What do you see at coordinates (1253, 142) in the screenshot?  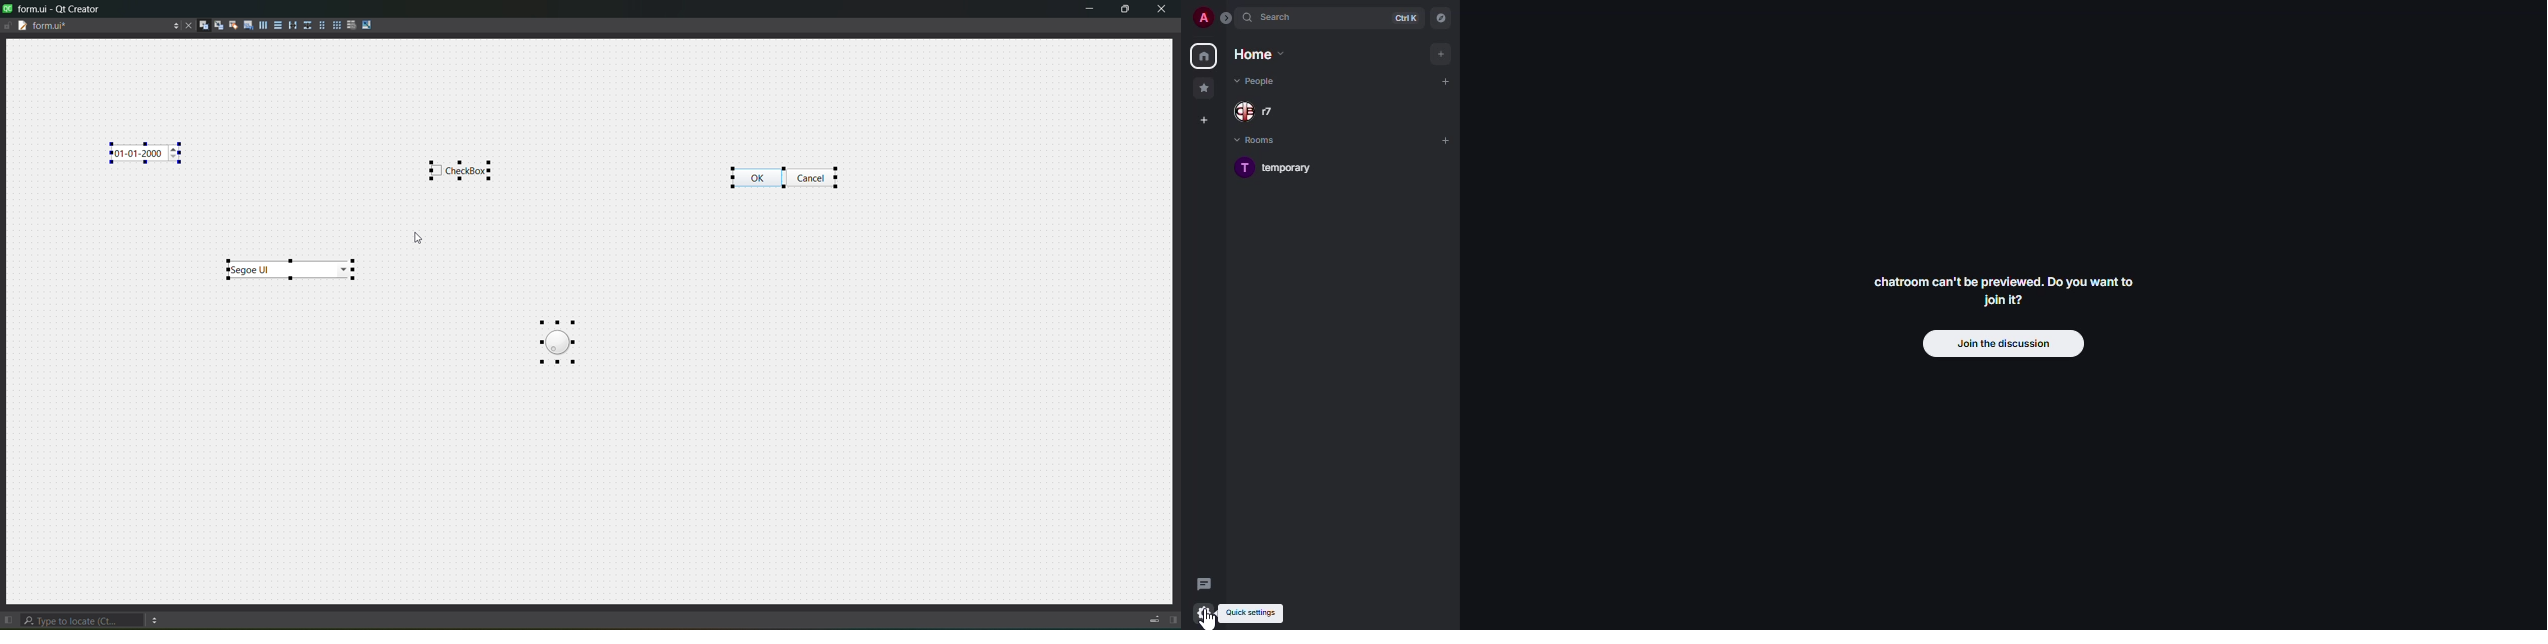 I see `rooms` at bounding box center [1253, 142].